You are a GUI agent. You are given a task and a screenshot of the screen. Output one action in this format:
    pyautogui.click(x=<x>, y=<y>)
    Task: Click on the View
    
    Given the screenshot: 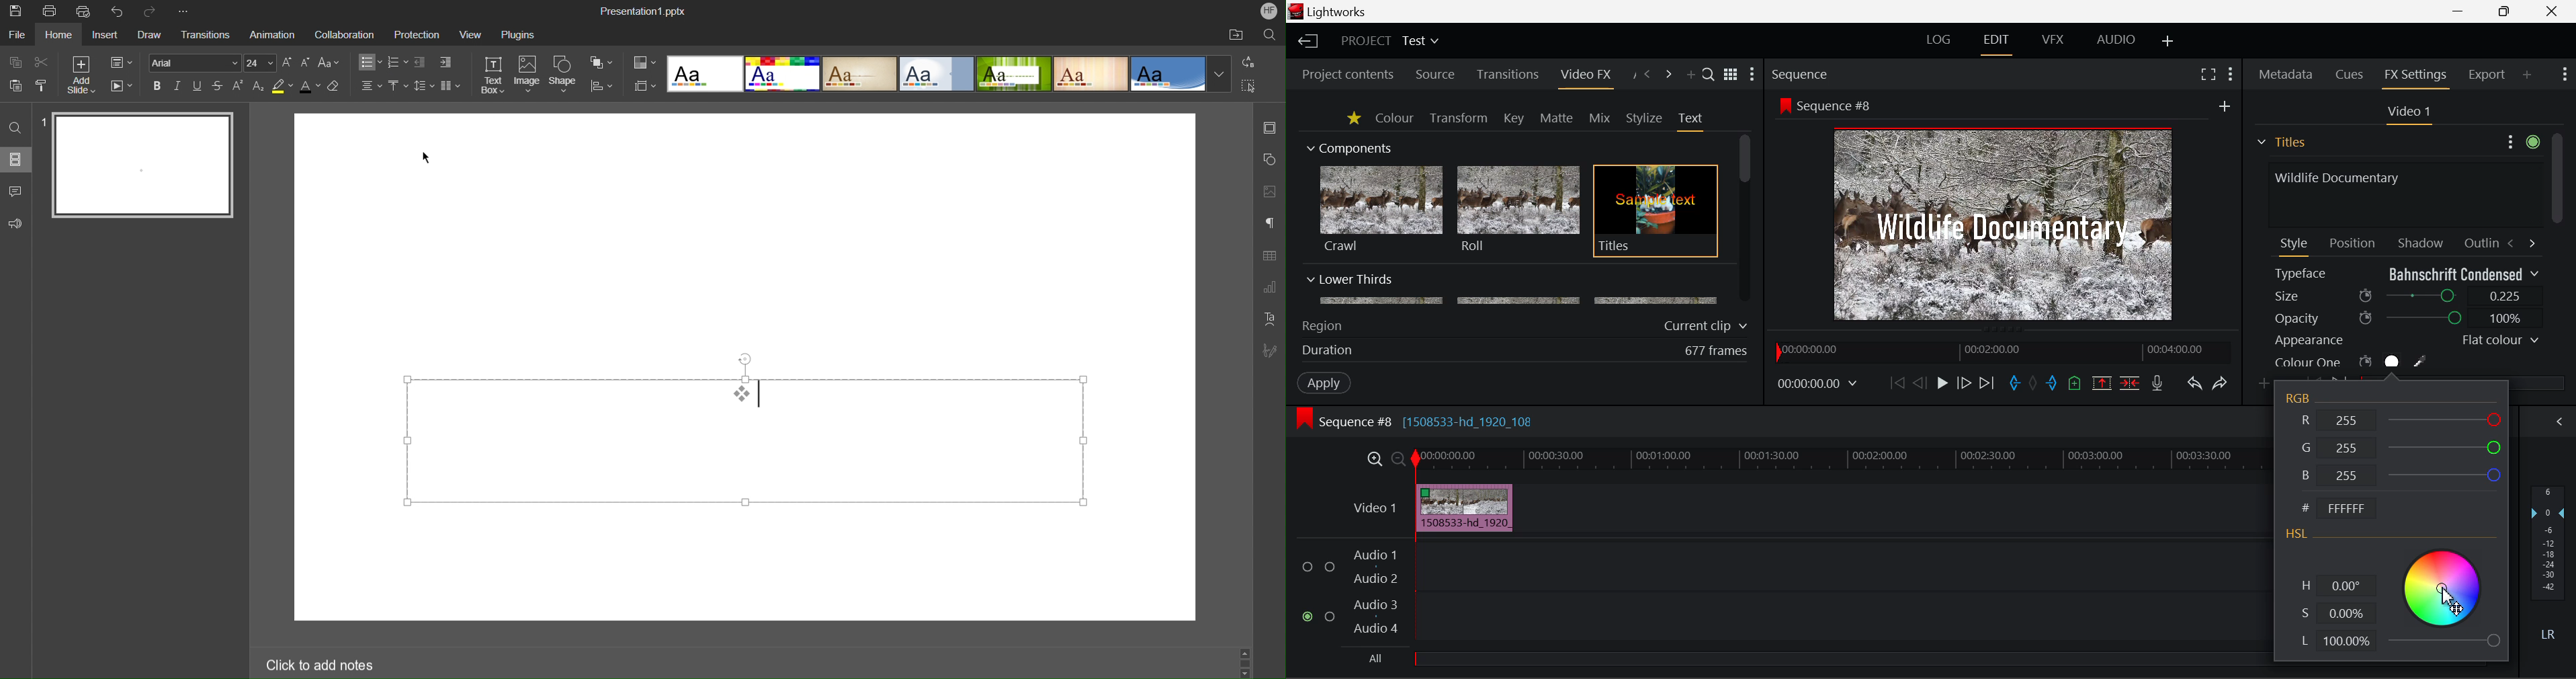 What is the action you would take?
    pyautogui.click(x=468, y=34)
    